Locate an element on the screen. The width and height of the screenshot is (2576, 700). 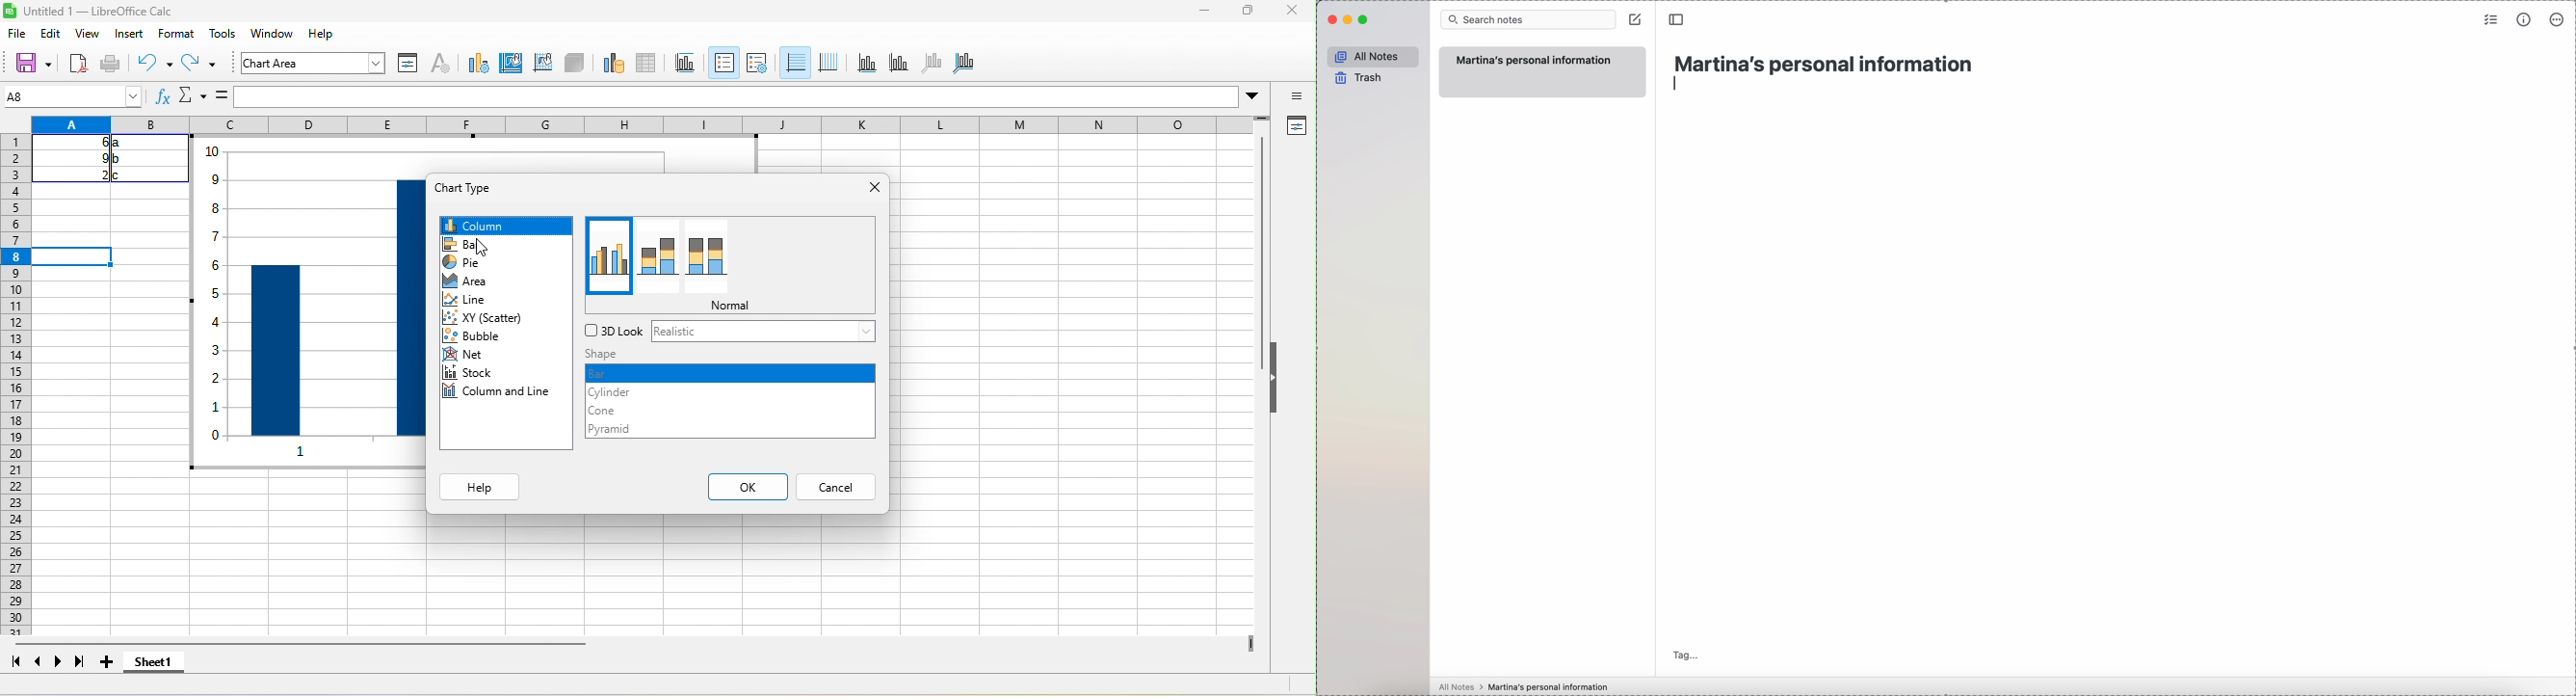
titles is located at coordinates (758, 64).